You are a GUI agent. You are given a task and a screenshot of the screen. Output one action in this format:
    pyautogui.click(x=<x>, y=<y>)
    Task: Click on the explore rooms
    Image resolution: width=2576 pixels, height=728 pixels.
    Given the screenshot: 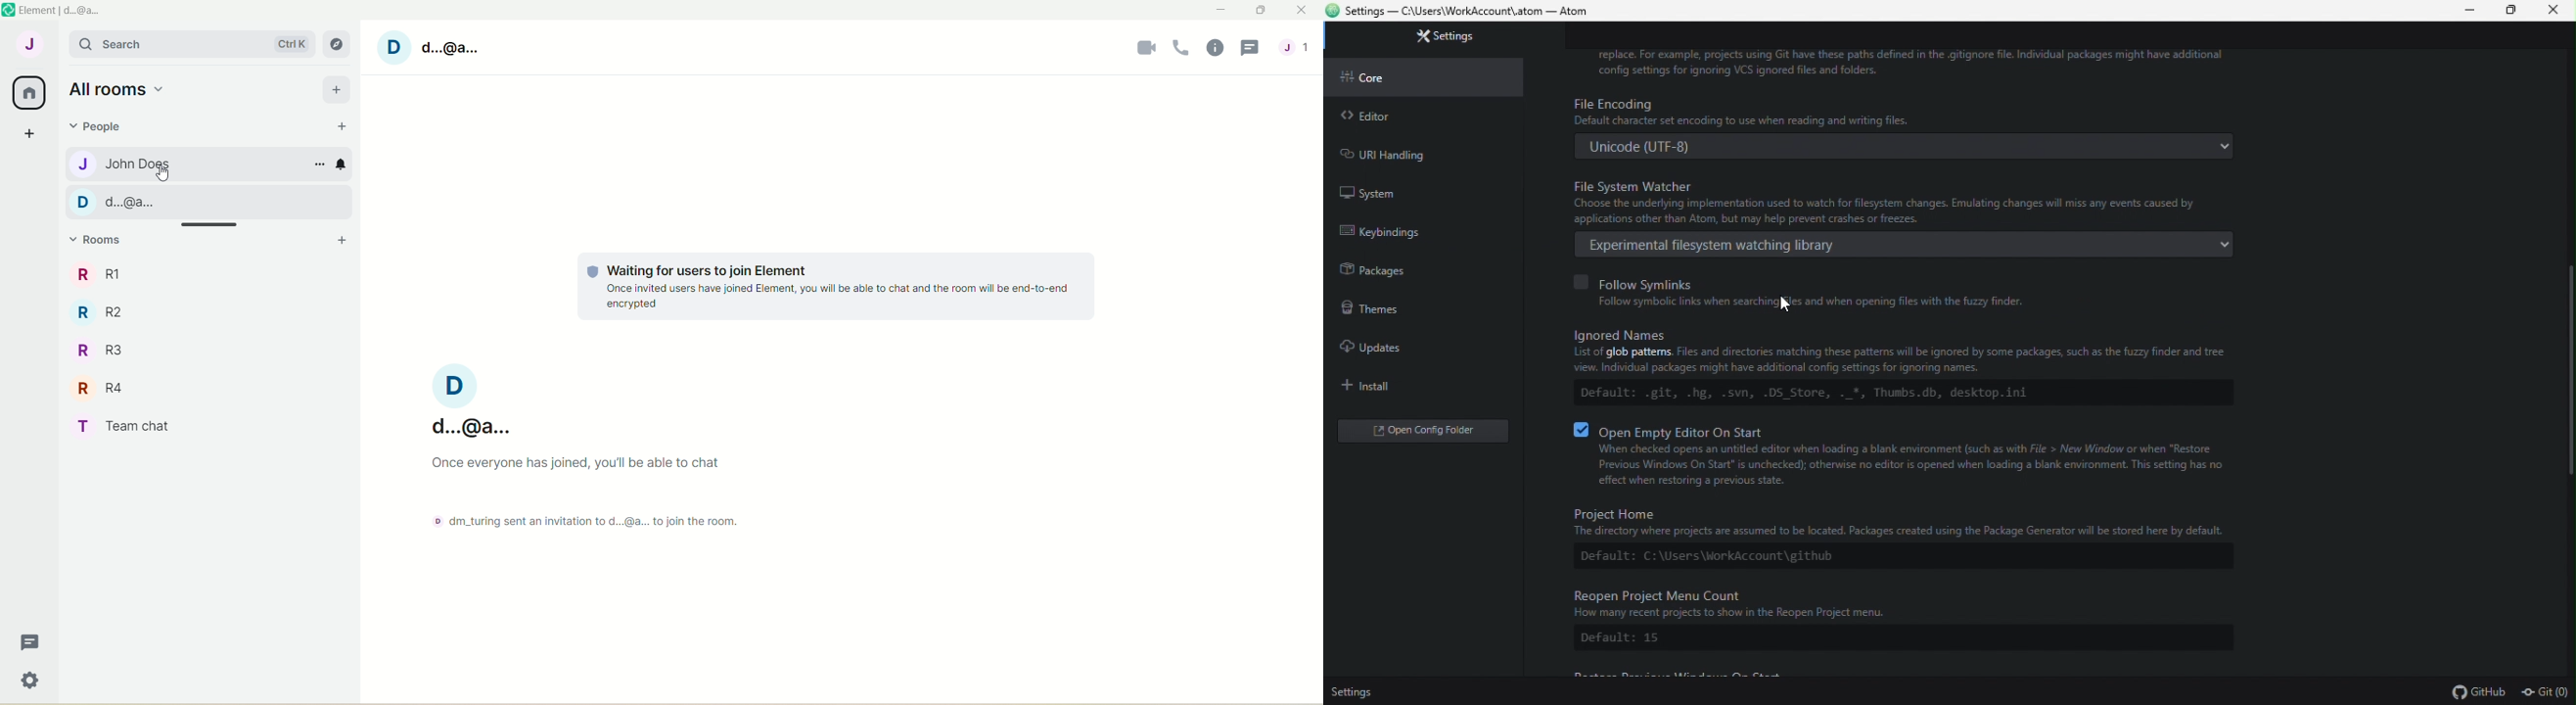 What is the action you would take?
    pyautogui.click(x=338, y=43)
    